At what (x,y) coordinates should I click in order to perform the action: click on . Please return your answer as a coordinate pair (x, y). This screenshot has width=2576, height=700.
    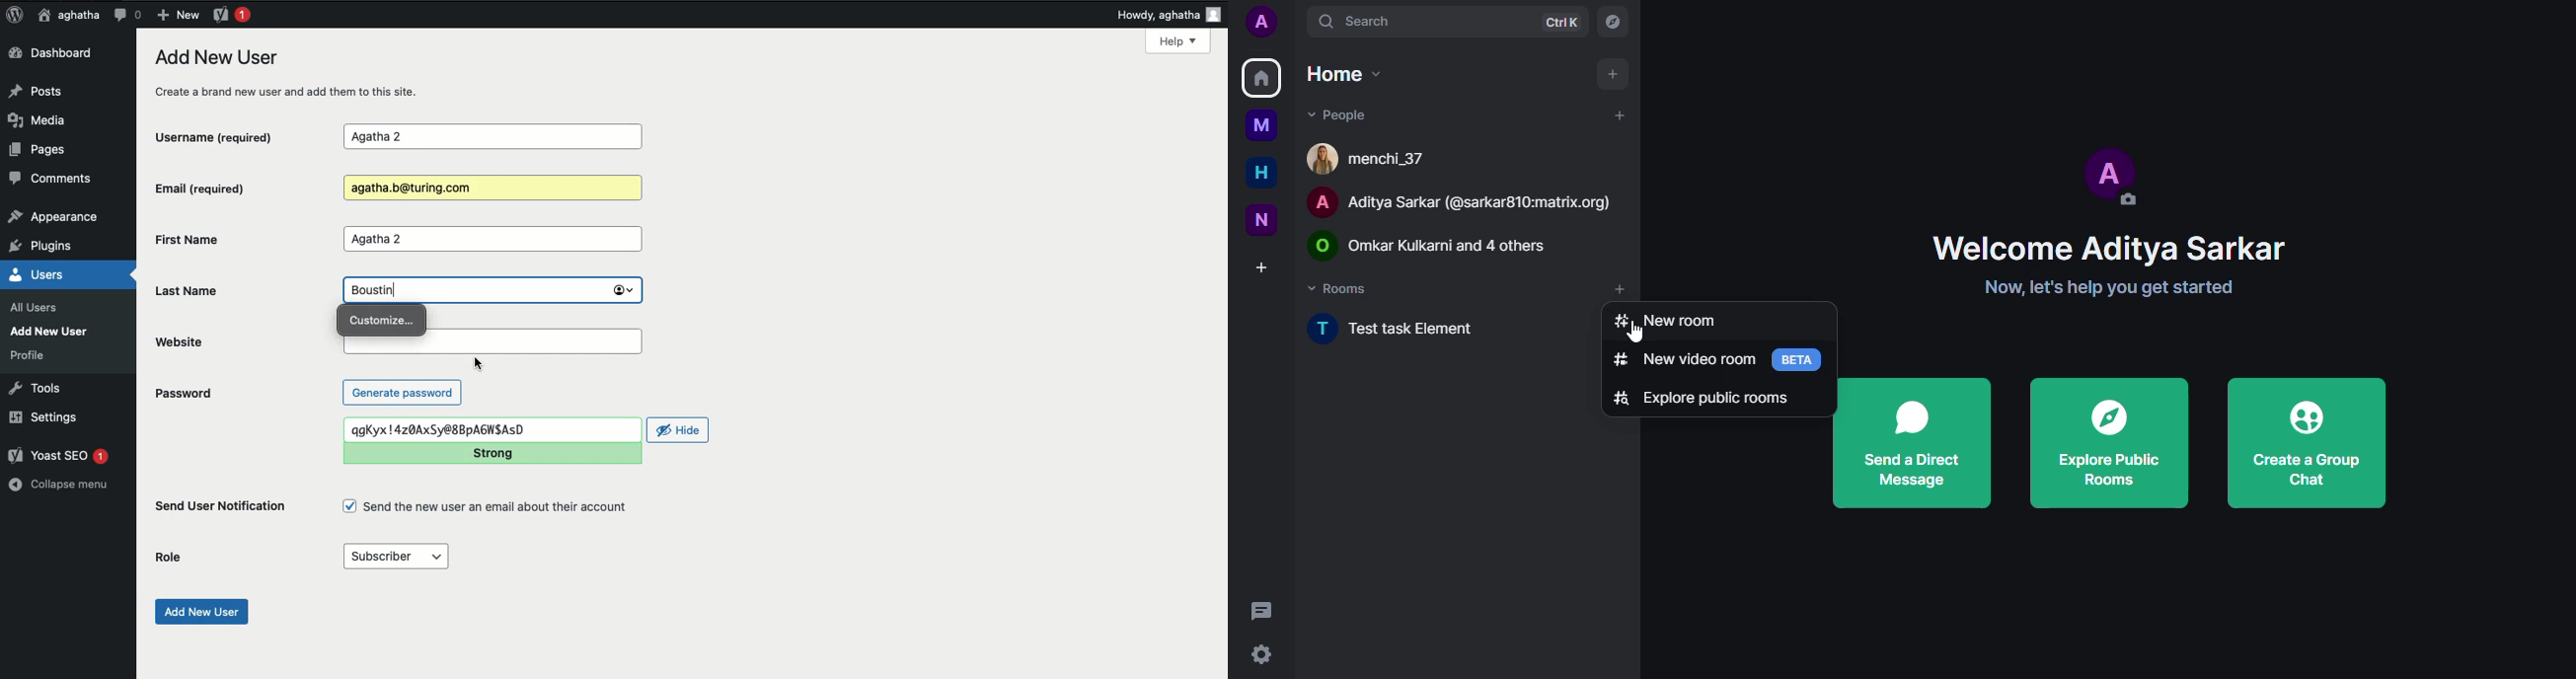
    Looking at the image, I should click on (1585, 287).